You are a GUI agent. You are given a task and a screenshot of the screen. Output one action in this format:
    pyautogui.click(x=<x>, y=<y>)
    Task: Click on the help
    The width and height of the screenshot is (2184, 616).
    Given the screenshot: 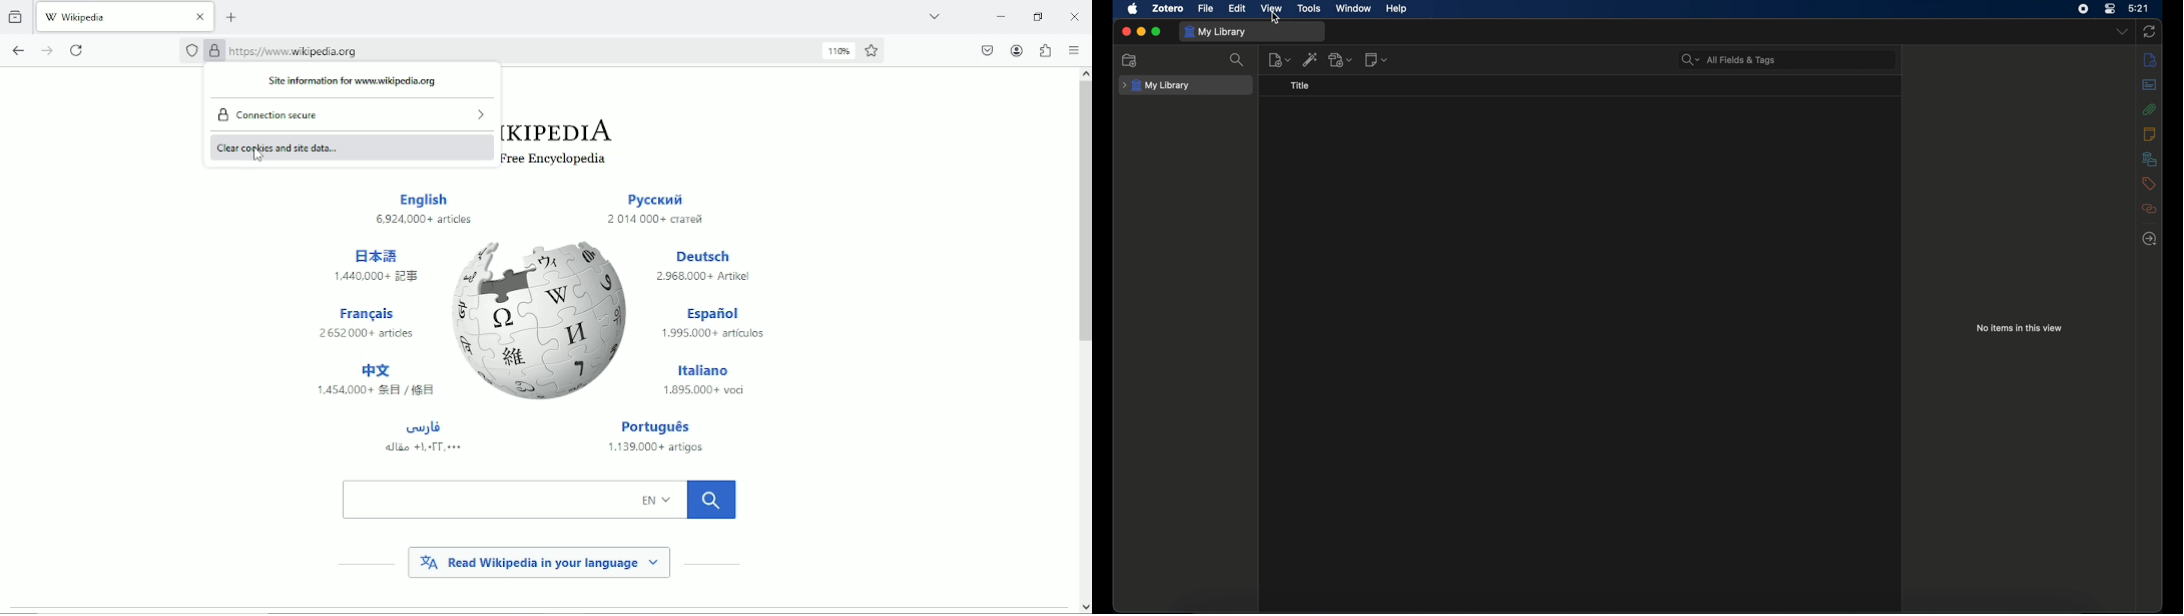 What is the action you would take?
    pyautogui.click(x=1397, y=9)
    